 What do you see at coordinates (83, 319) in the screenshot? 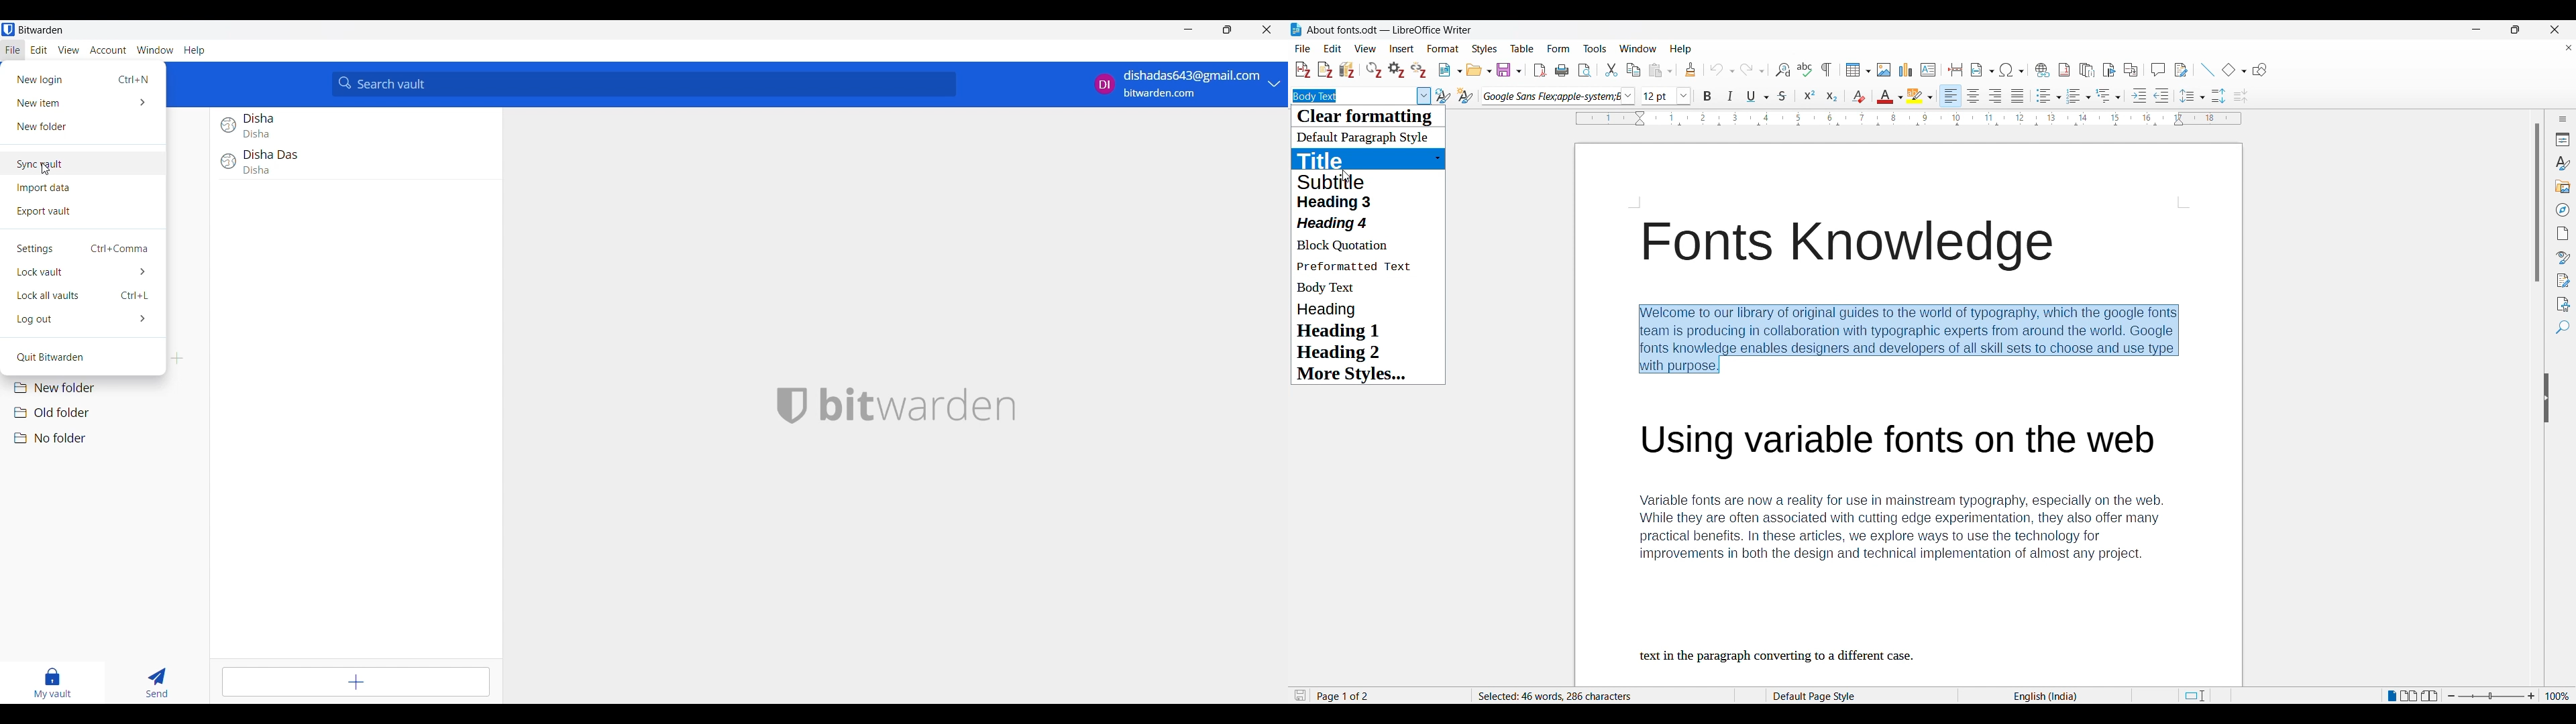
I see `Log out options` at bounding box center [83, 319].